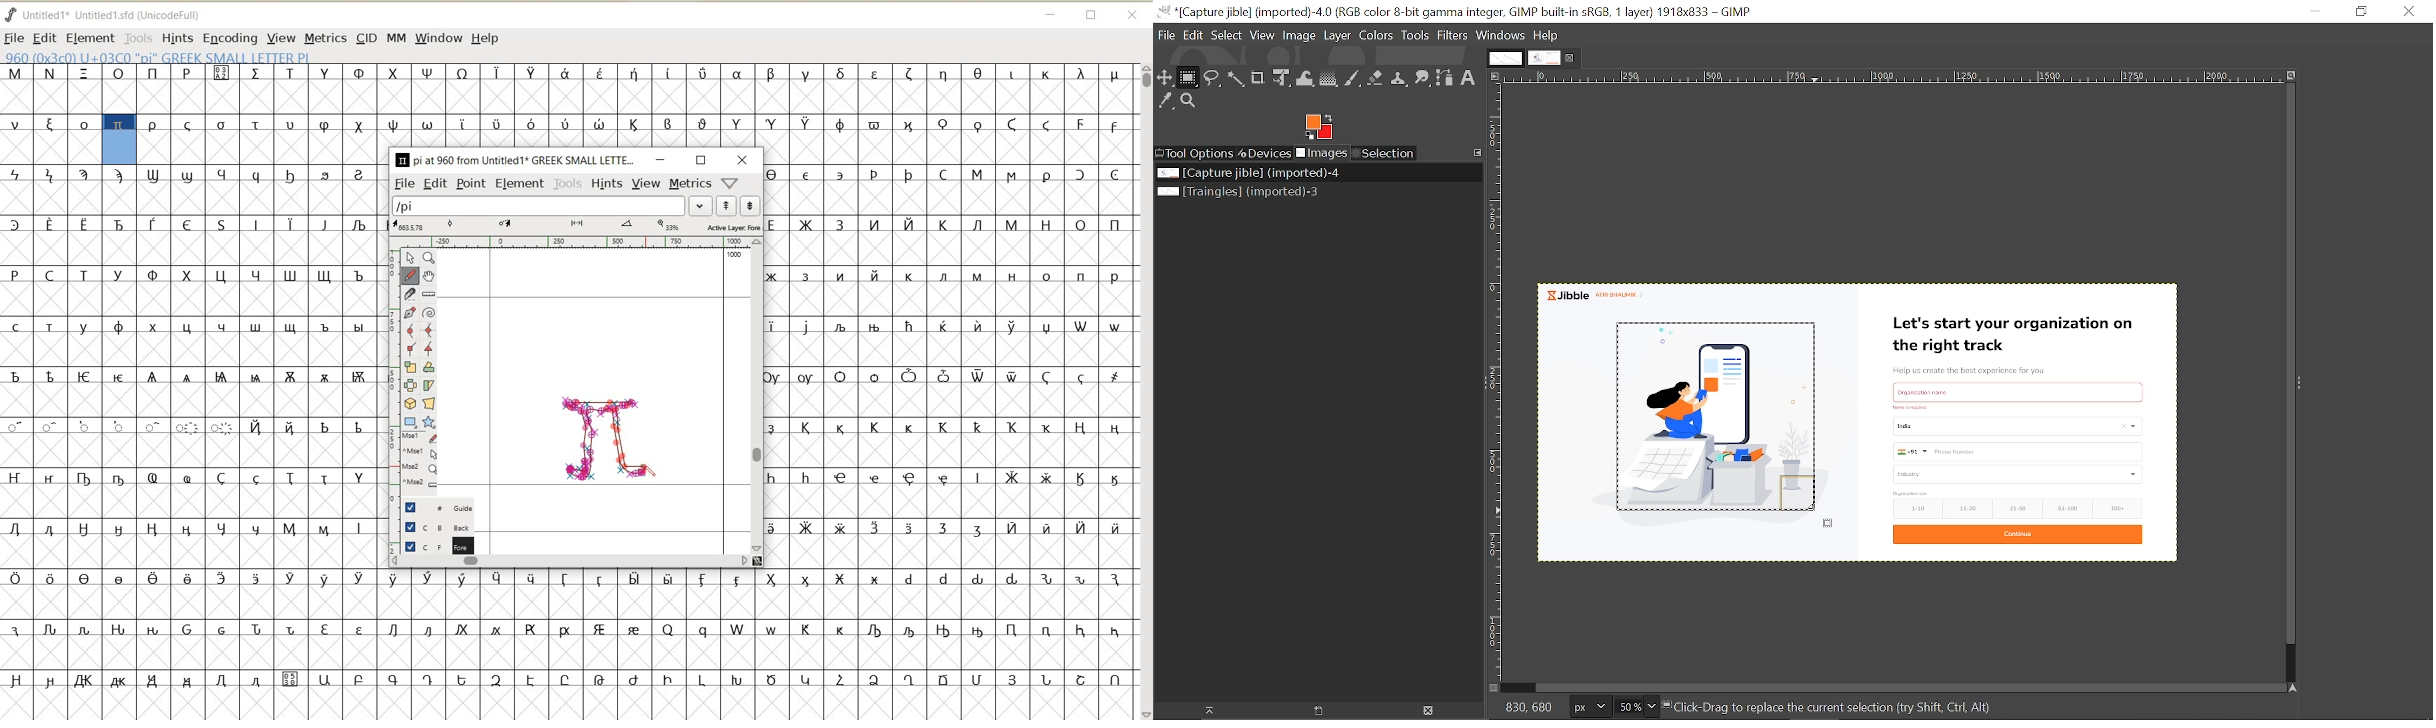  Describe the element at coordinates (408, 274) in the screenshot. I see `draw a freehand curve` at that location.